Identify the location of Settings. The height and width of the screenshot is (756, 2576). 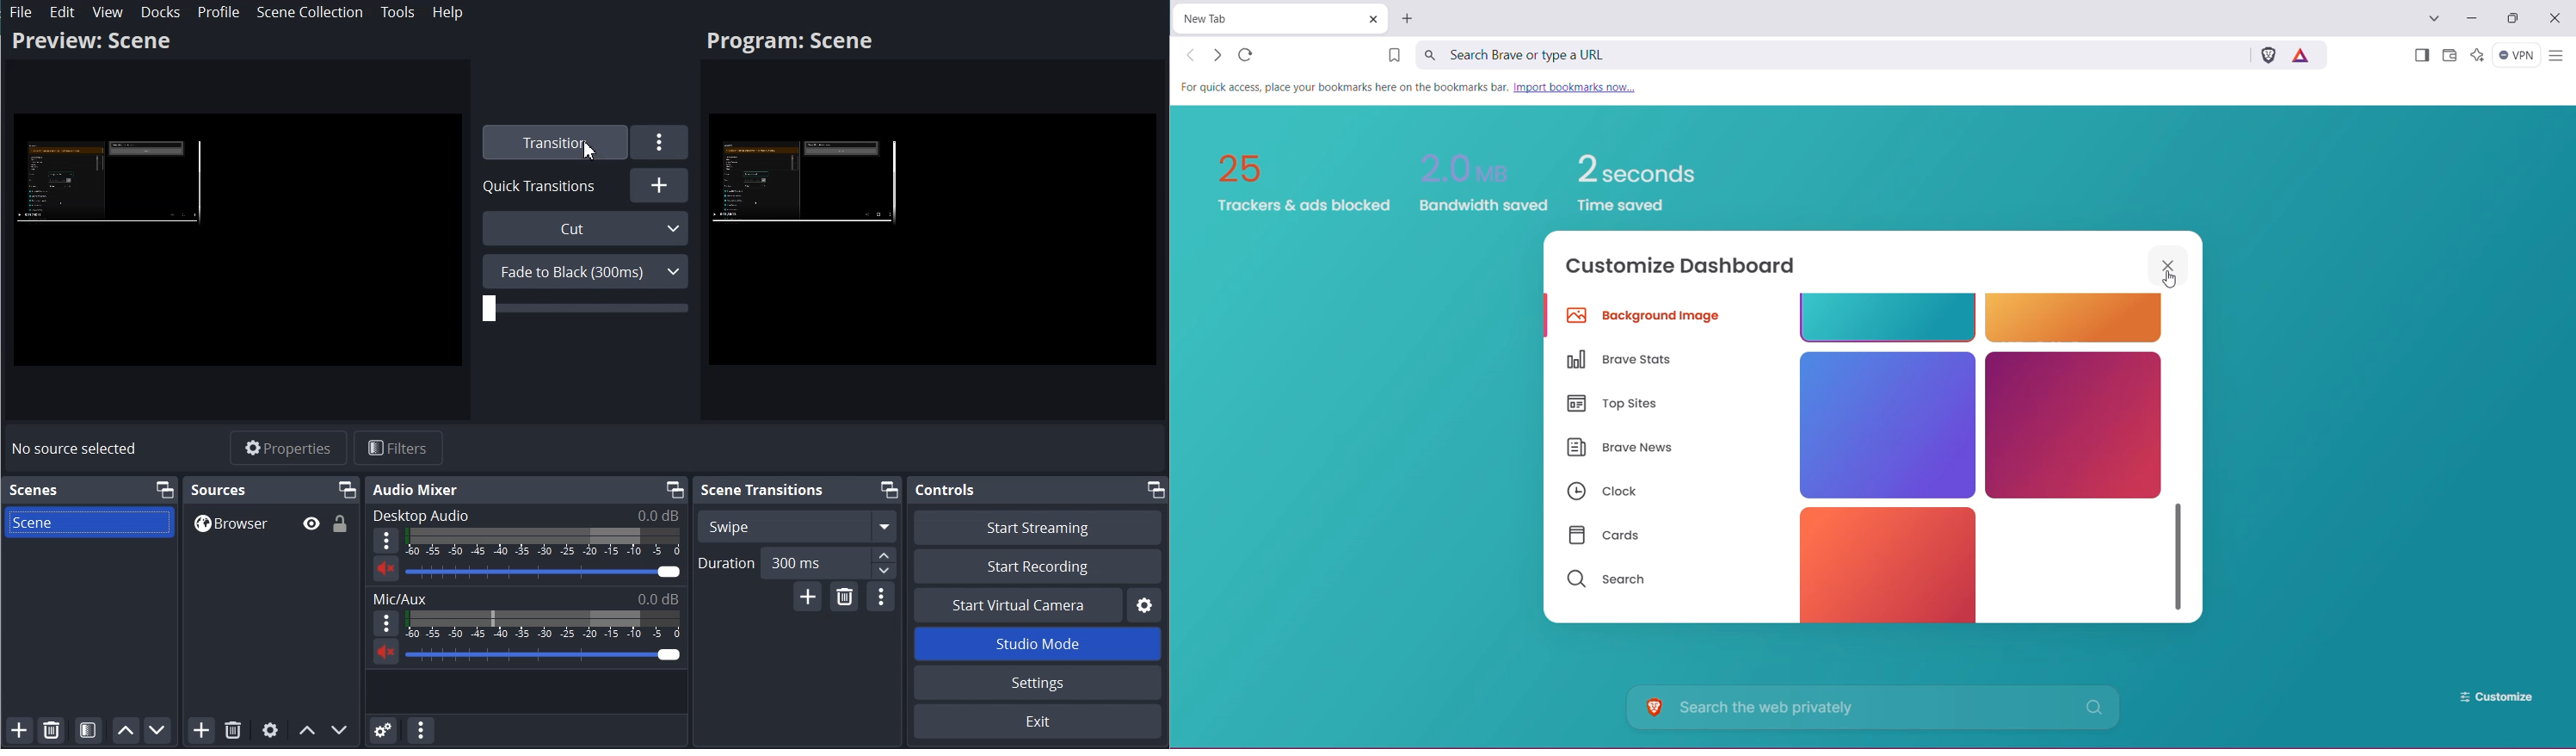
(1145, 604).